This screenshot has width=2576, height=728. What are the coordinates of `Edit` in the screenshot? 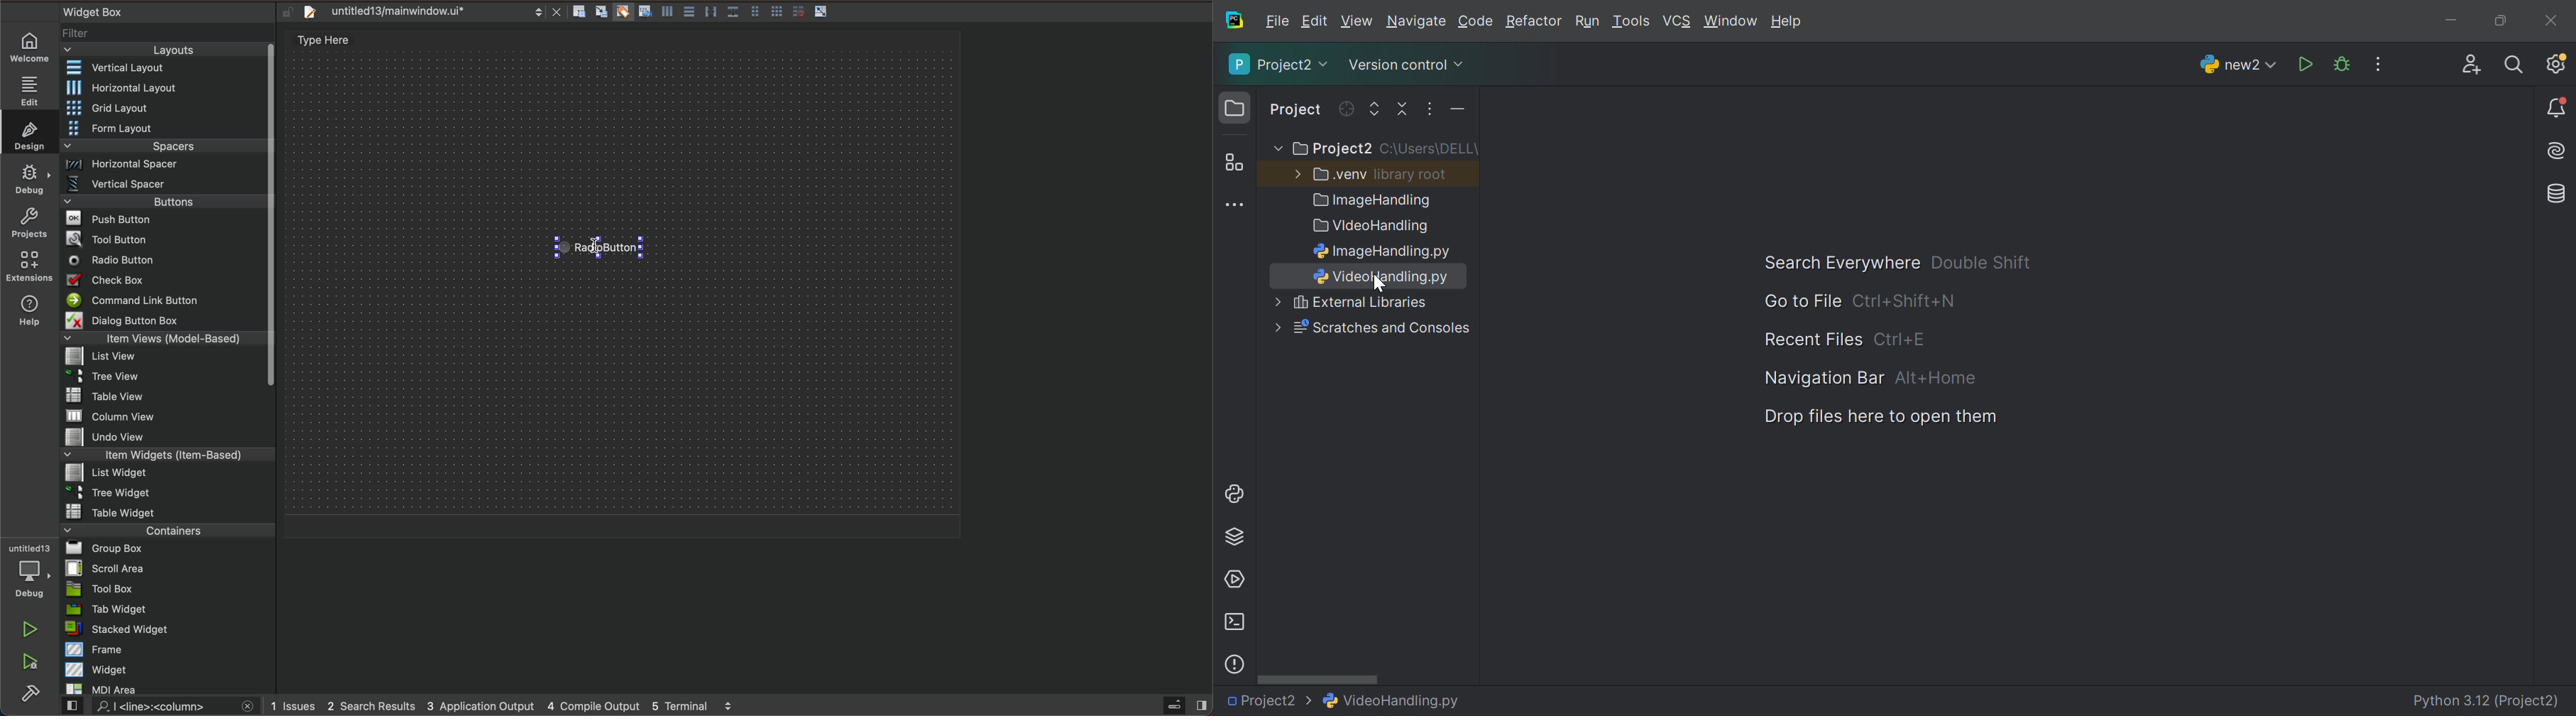 It's located at (1314, 21).